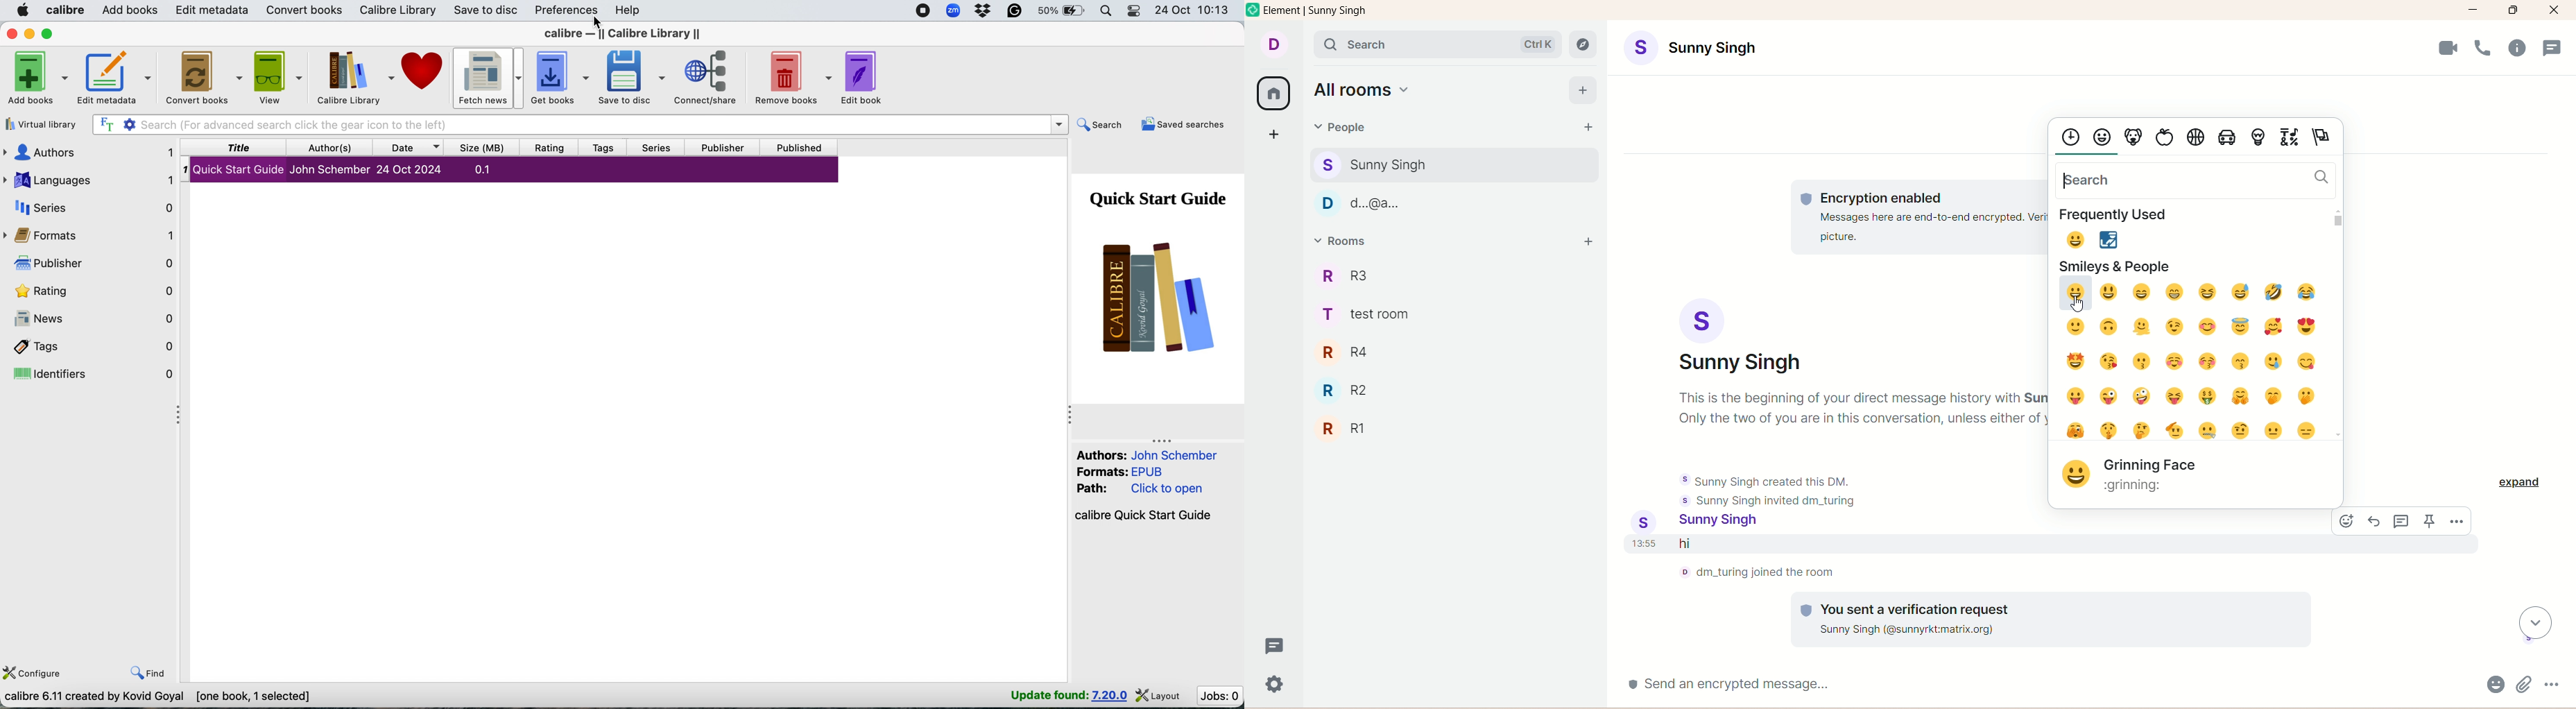 The height and width of the screenshot is (728, 2576). What do you see at coordinates (10, 34) in the screenshot?
I see `close` at bounding box center [10, 34].